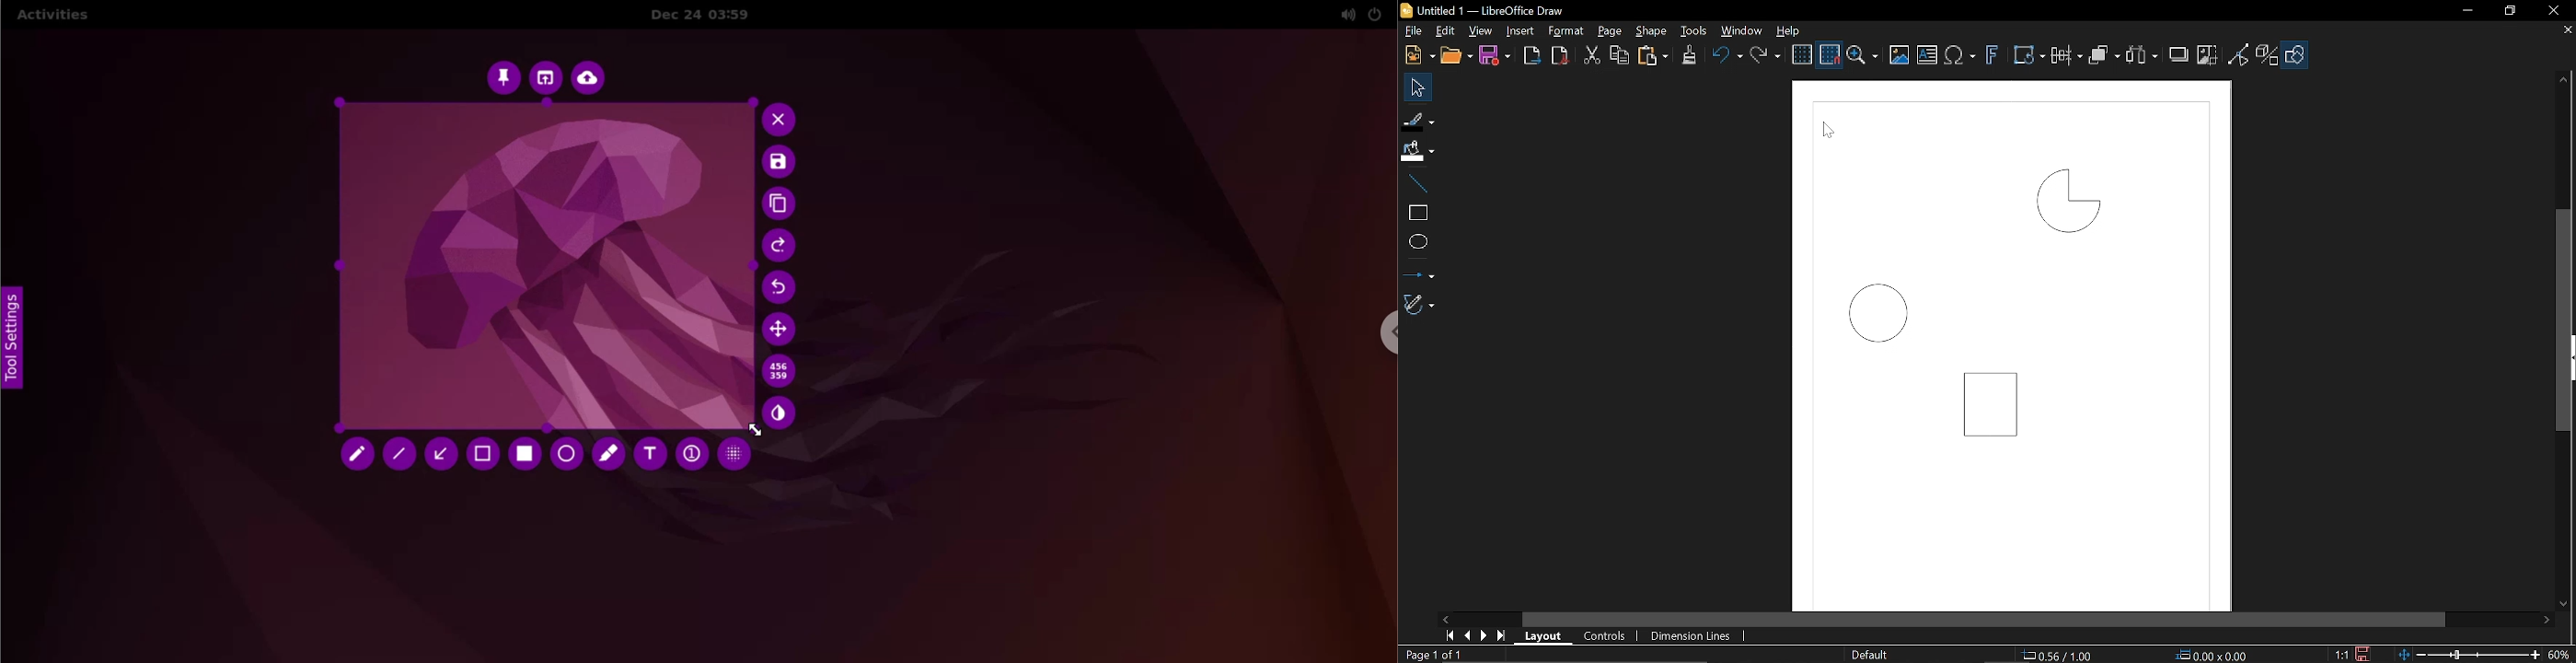  I want to click on Layout, so click(1543, 636).